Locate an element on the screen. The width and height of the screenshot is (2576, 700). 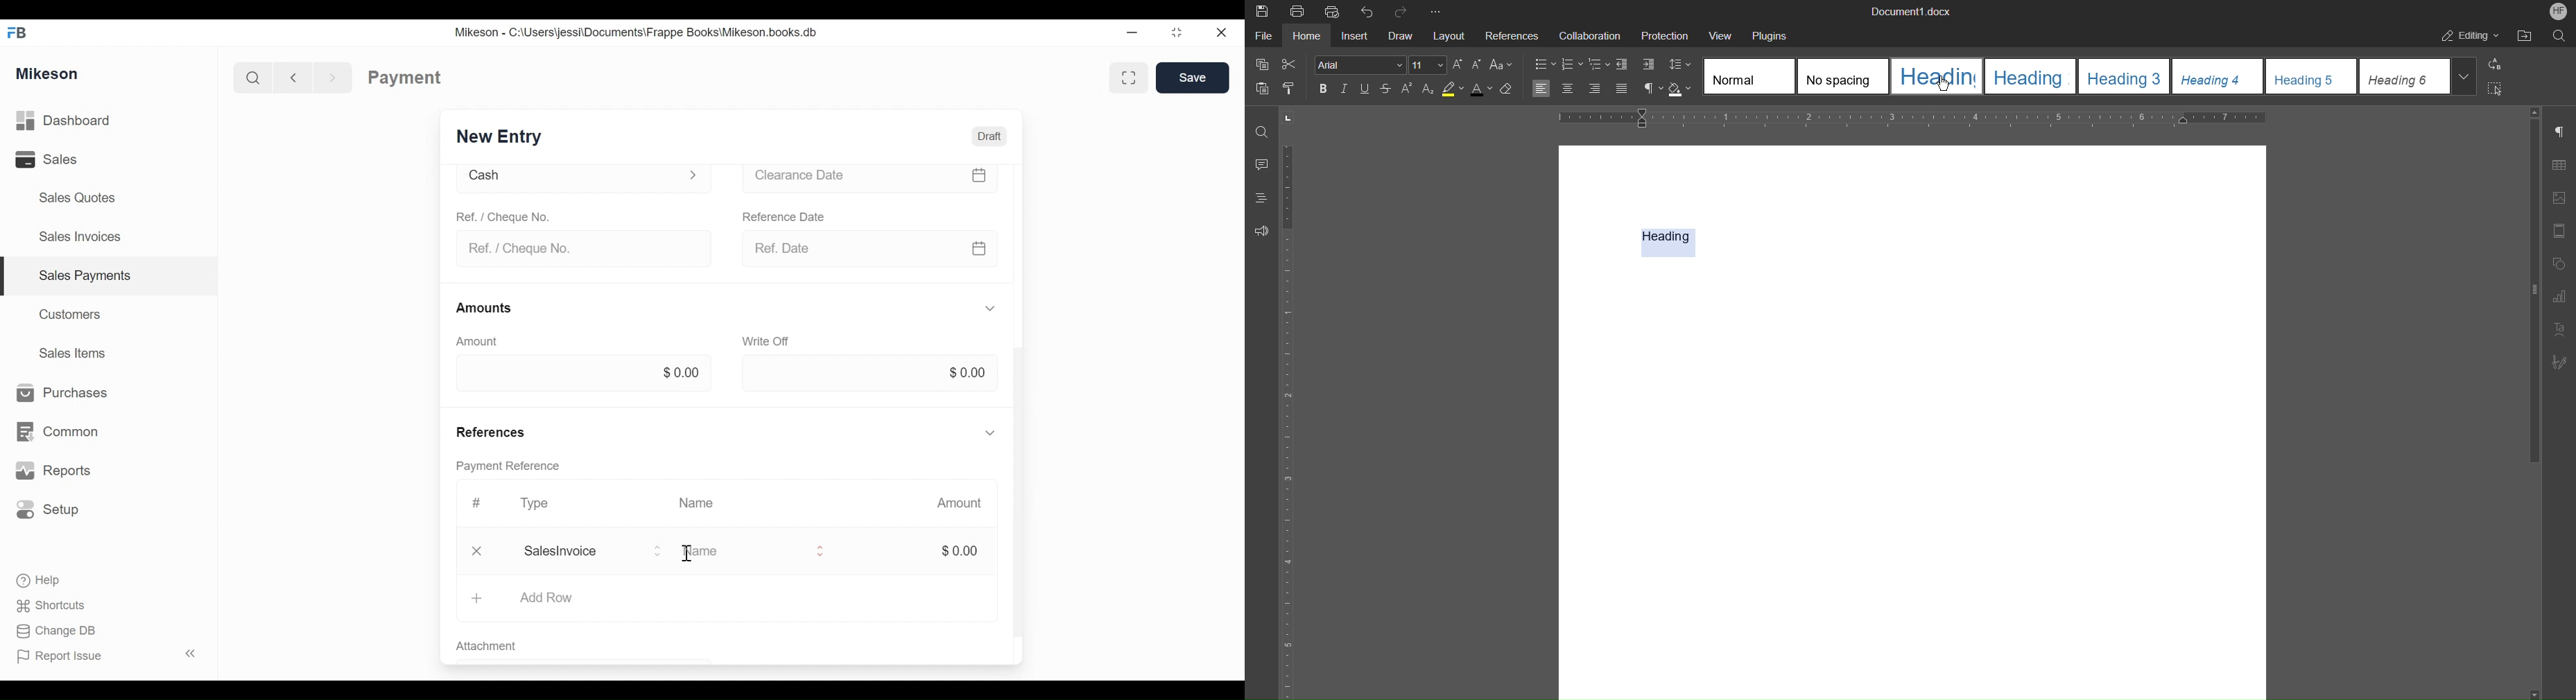
Common is located at coordinates (64, 425).